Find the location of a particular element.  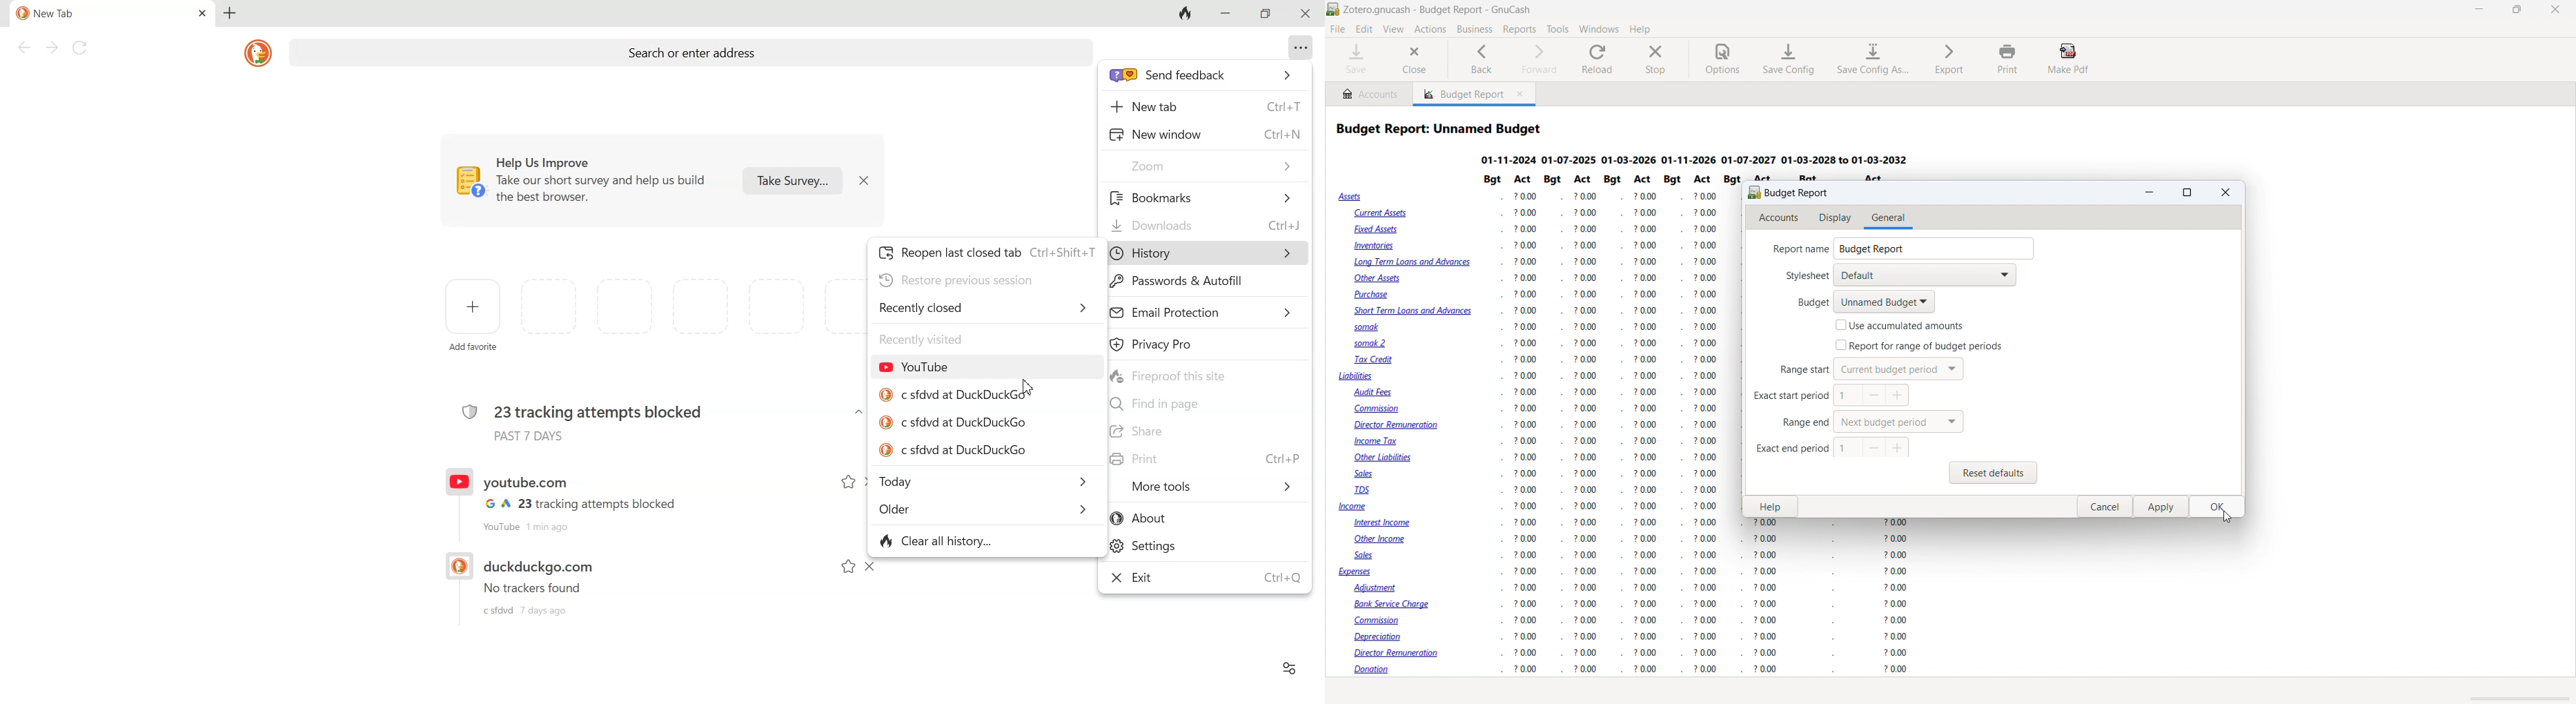

stop is located at coordinates (1656, 59).